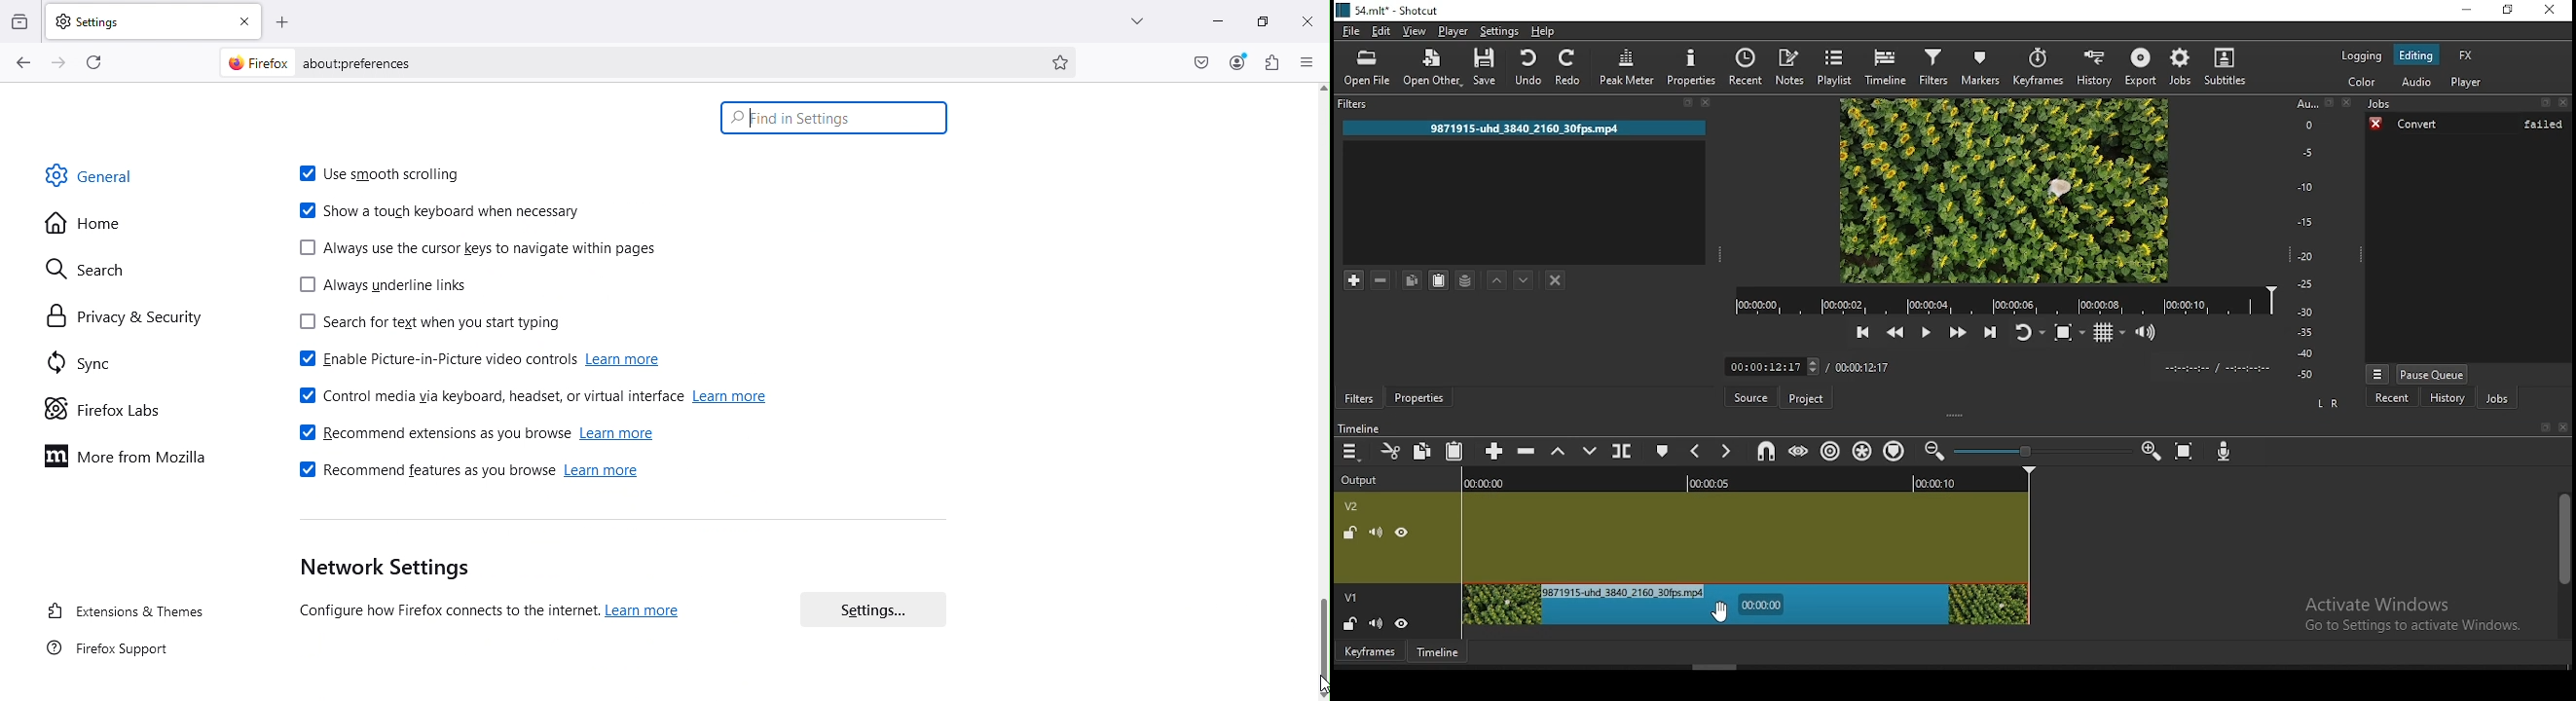 The image size is (2576, 728). What do you see at coordinates (1590, 449) in the screenshot?
I see `overwrite` at bounding box center [1590, 449].